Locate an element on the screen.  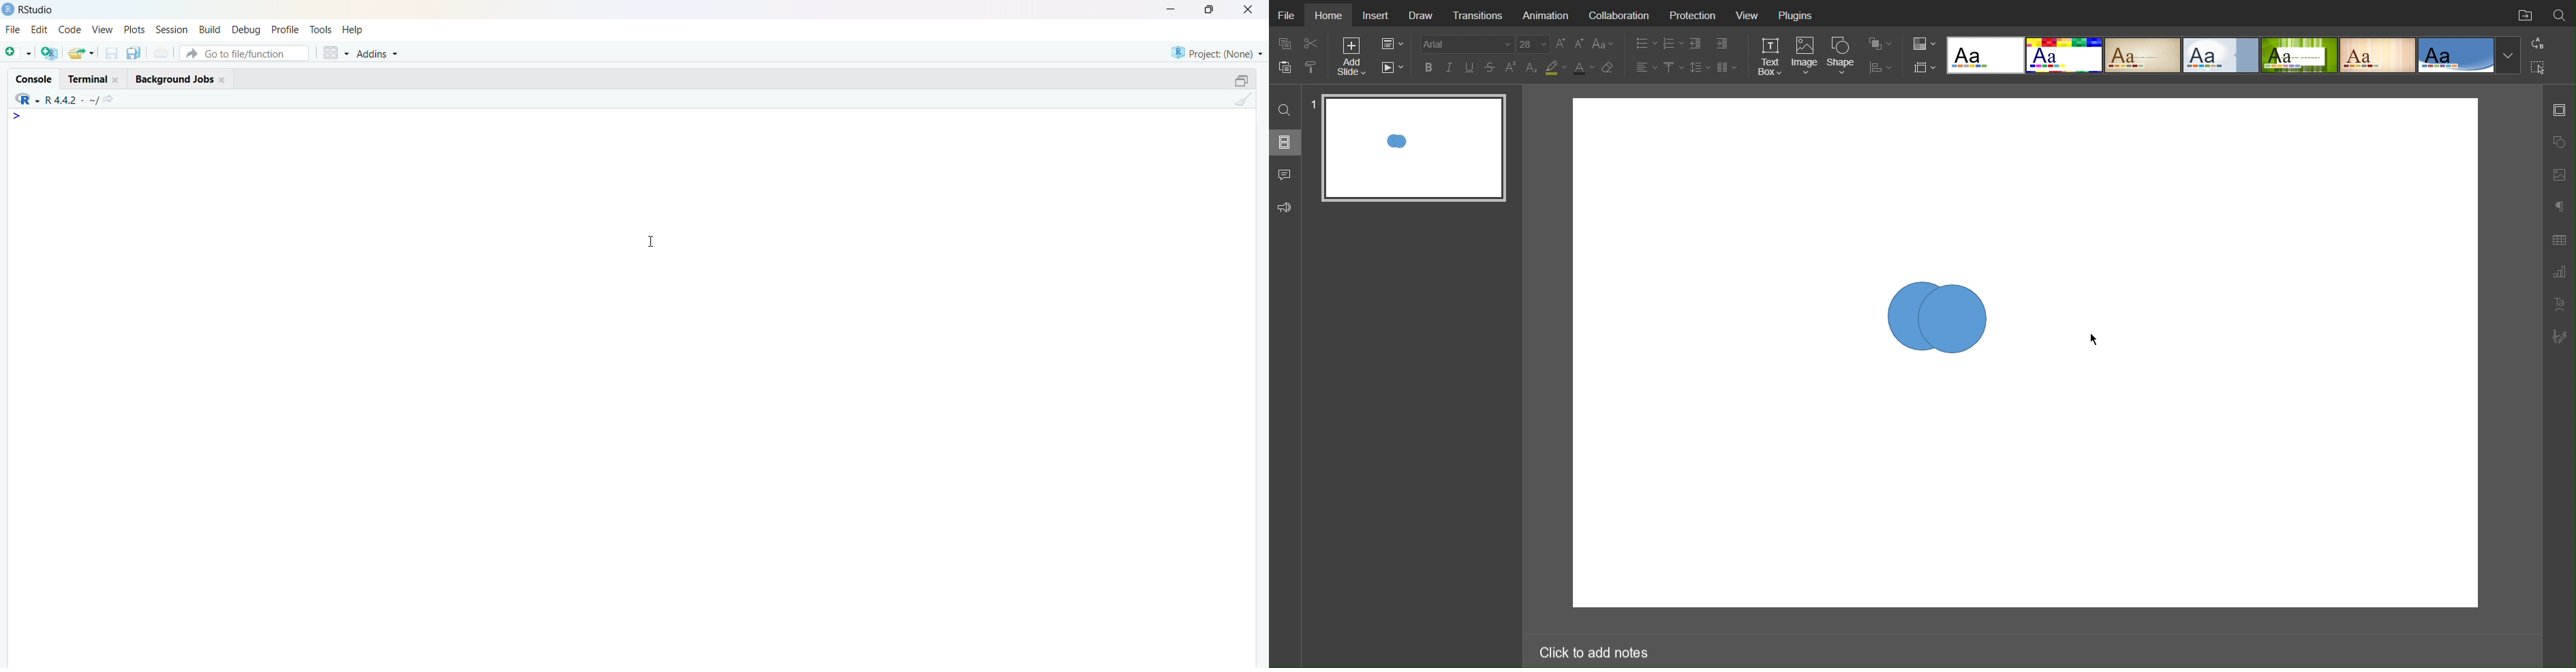
Help is located at coordinates (353, 30).